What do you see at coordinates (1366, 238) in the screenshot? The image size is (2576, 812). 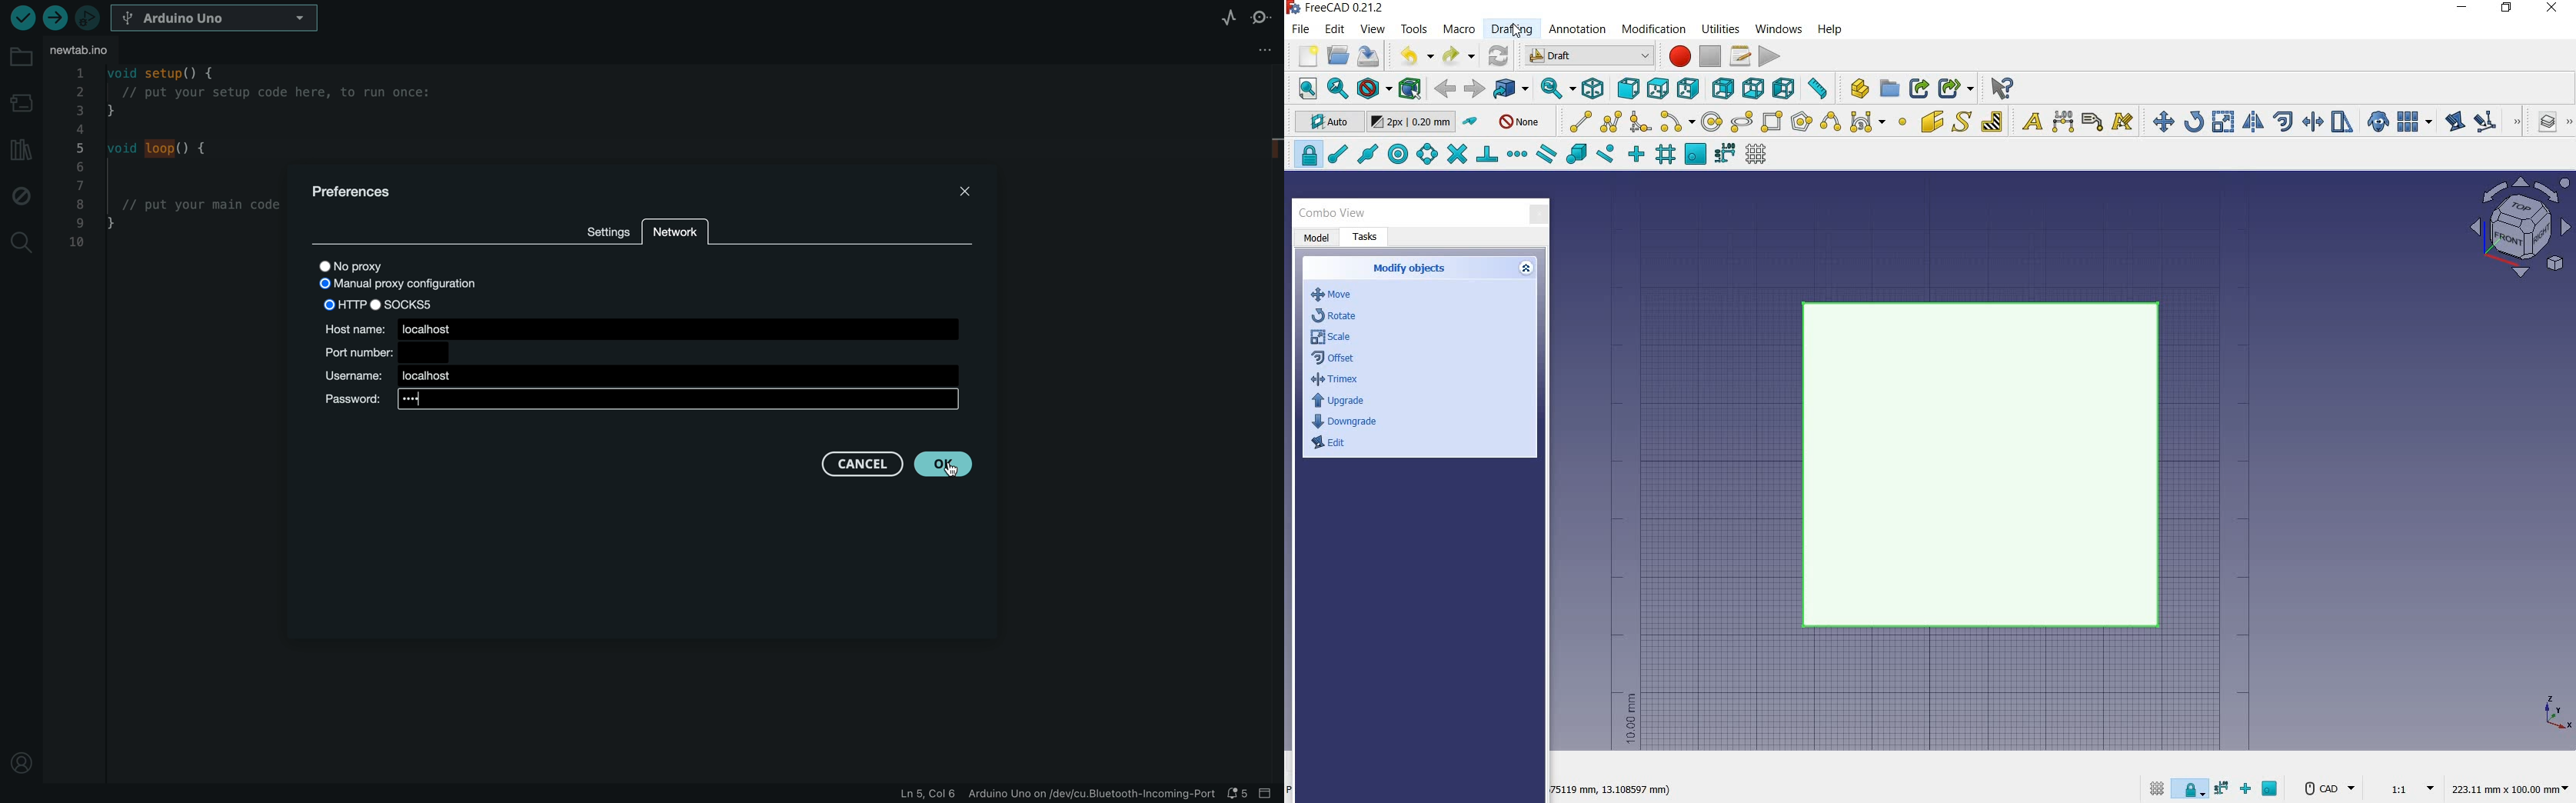 I see `tasks` at bounding box center [1366, 238].